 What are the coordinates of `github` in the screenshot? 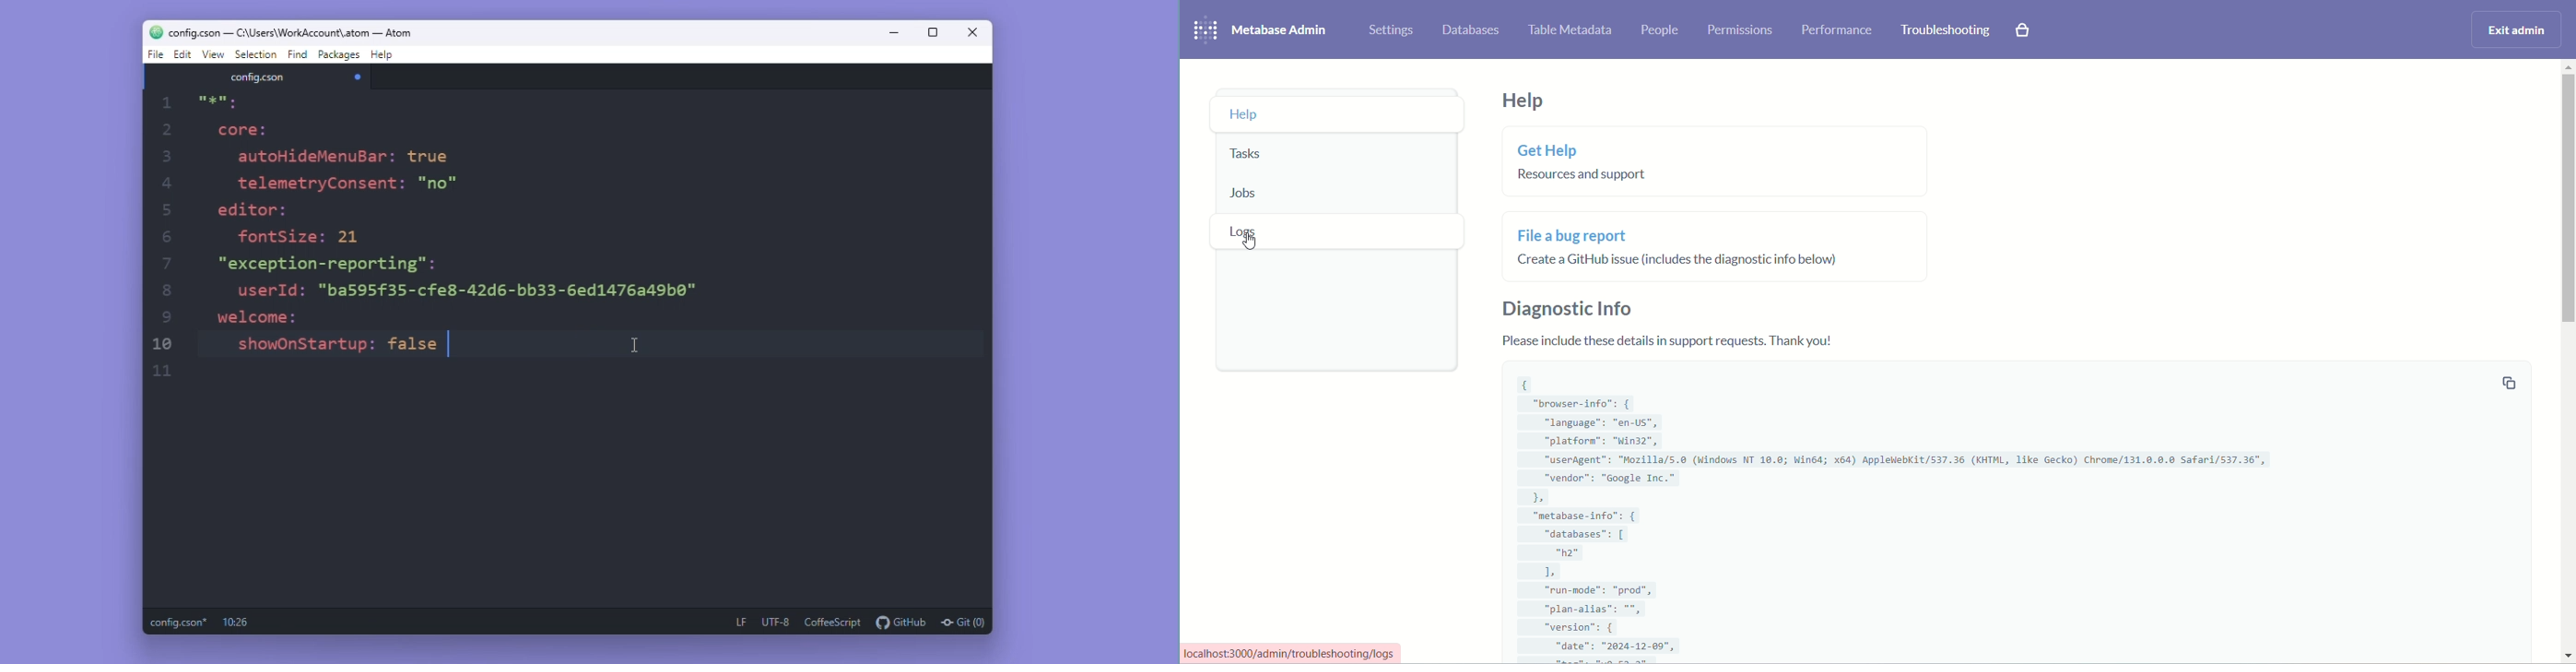 It's located at (902, 622).